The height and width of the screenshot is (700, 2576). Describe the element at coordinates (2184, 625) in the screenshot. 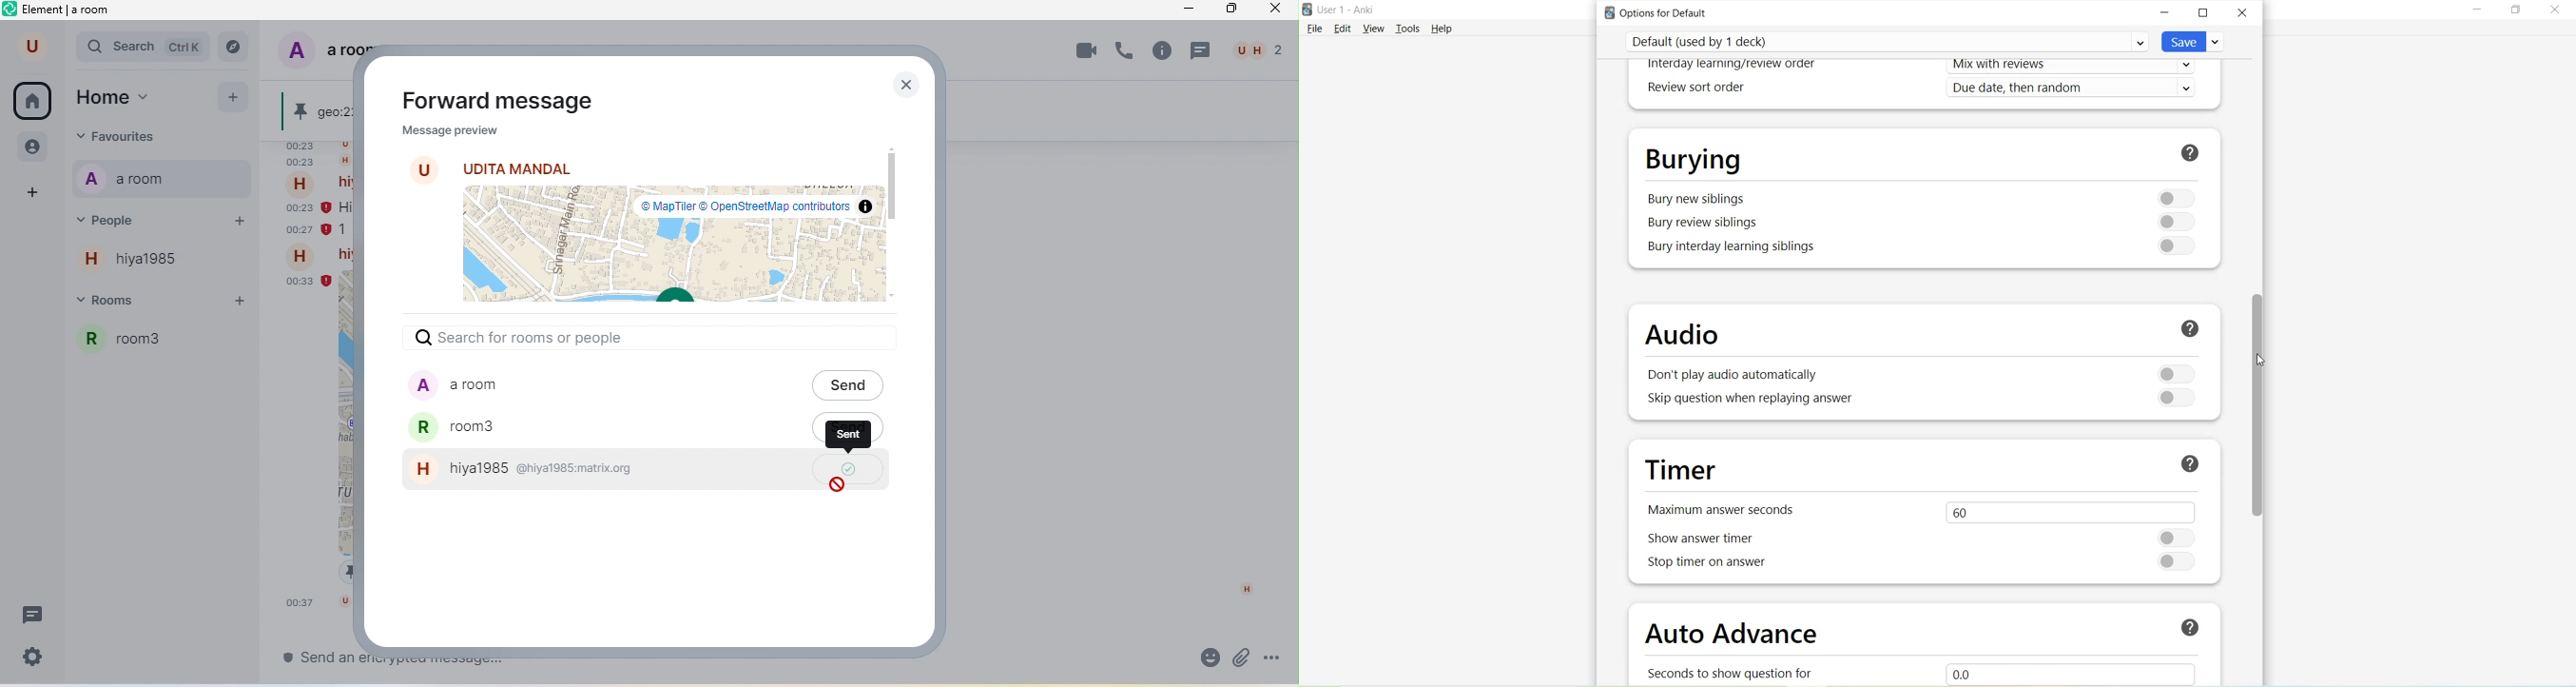

I see `What's this?` at that location.